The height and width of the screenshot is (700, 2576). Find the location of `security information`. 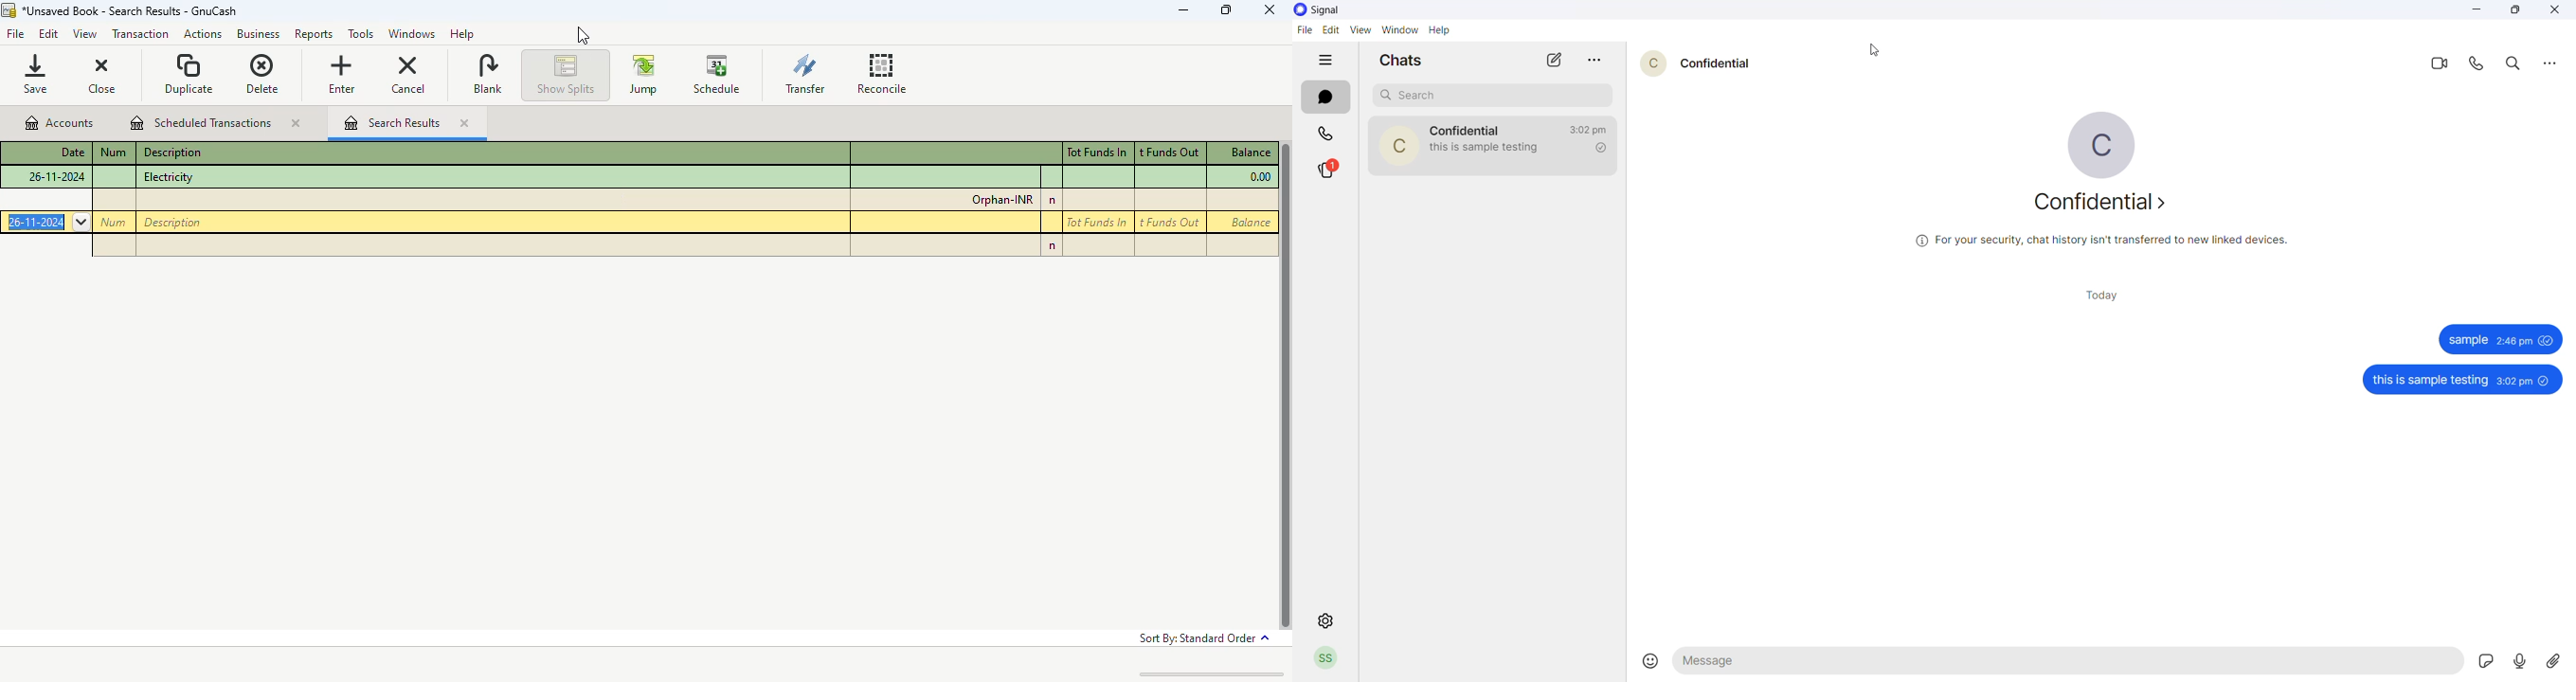

security information is located at coordinates (2098, 242).